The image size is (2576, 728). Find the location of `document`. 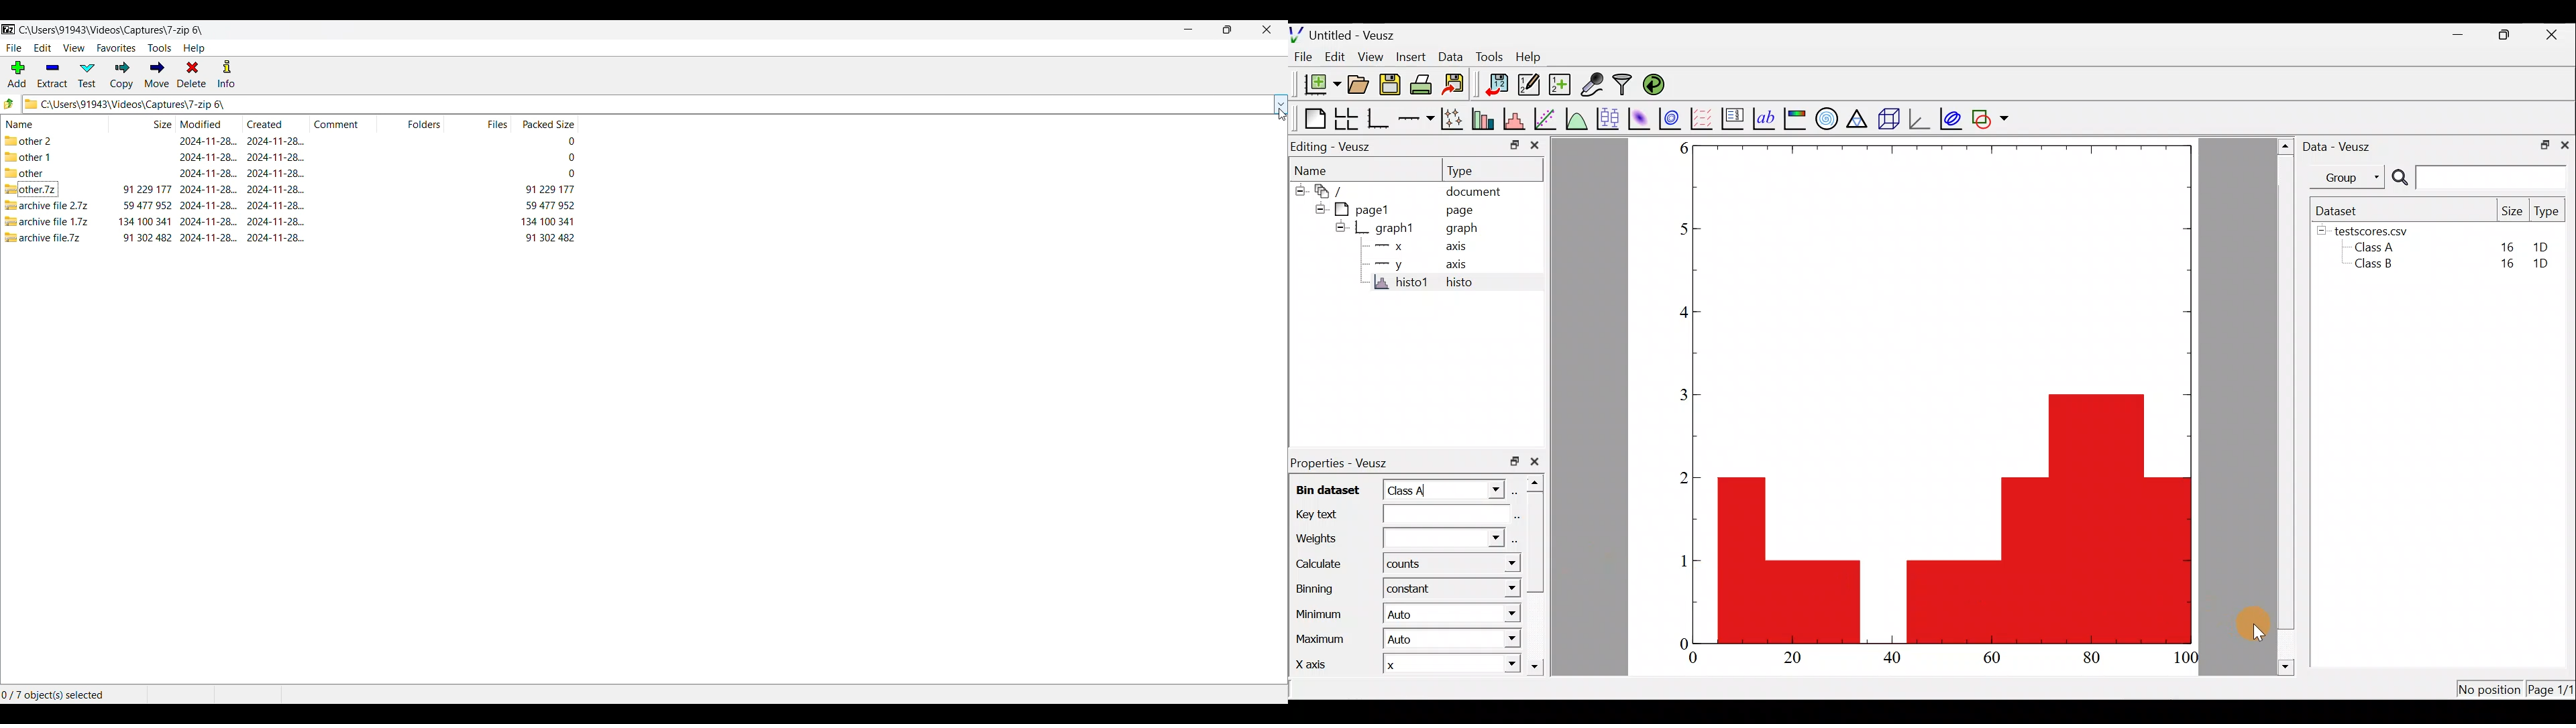

document is located at coordinates (1481, 192).